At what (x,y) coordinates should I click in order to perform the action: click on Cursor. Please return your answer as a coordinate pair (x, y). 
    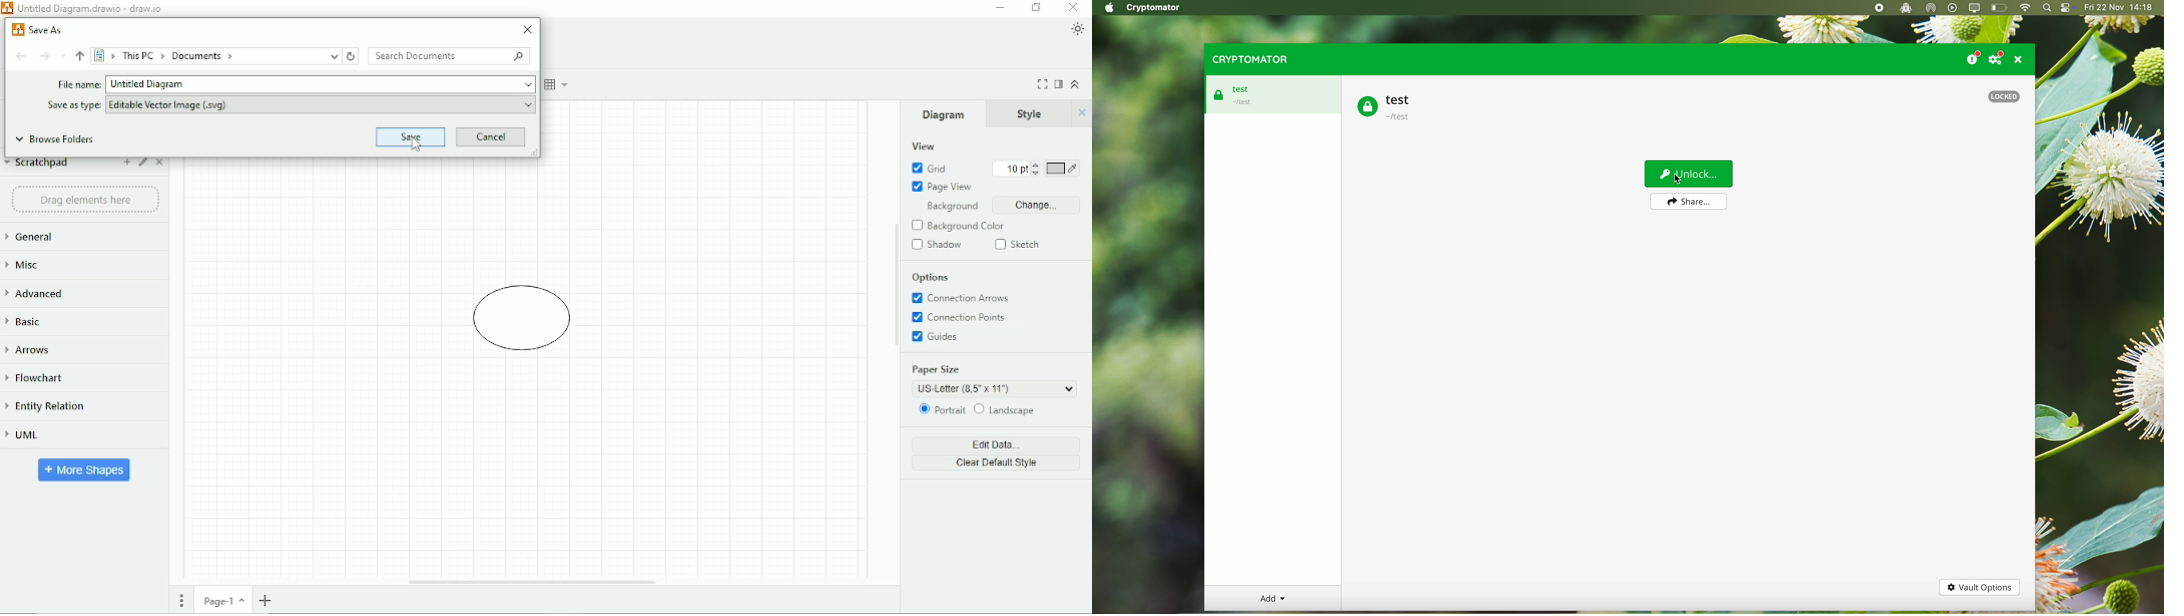
    Looking at the image, I should click on (416, 145).